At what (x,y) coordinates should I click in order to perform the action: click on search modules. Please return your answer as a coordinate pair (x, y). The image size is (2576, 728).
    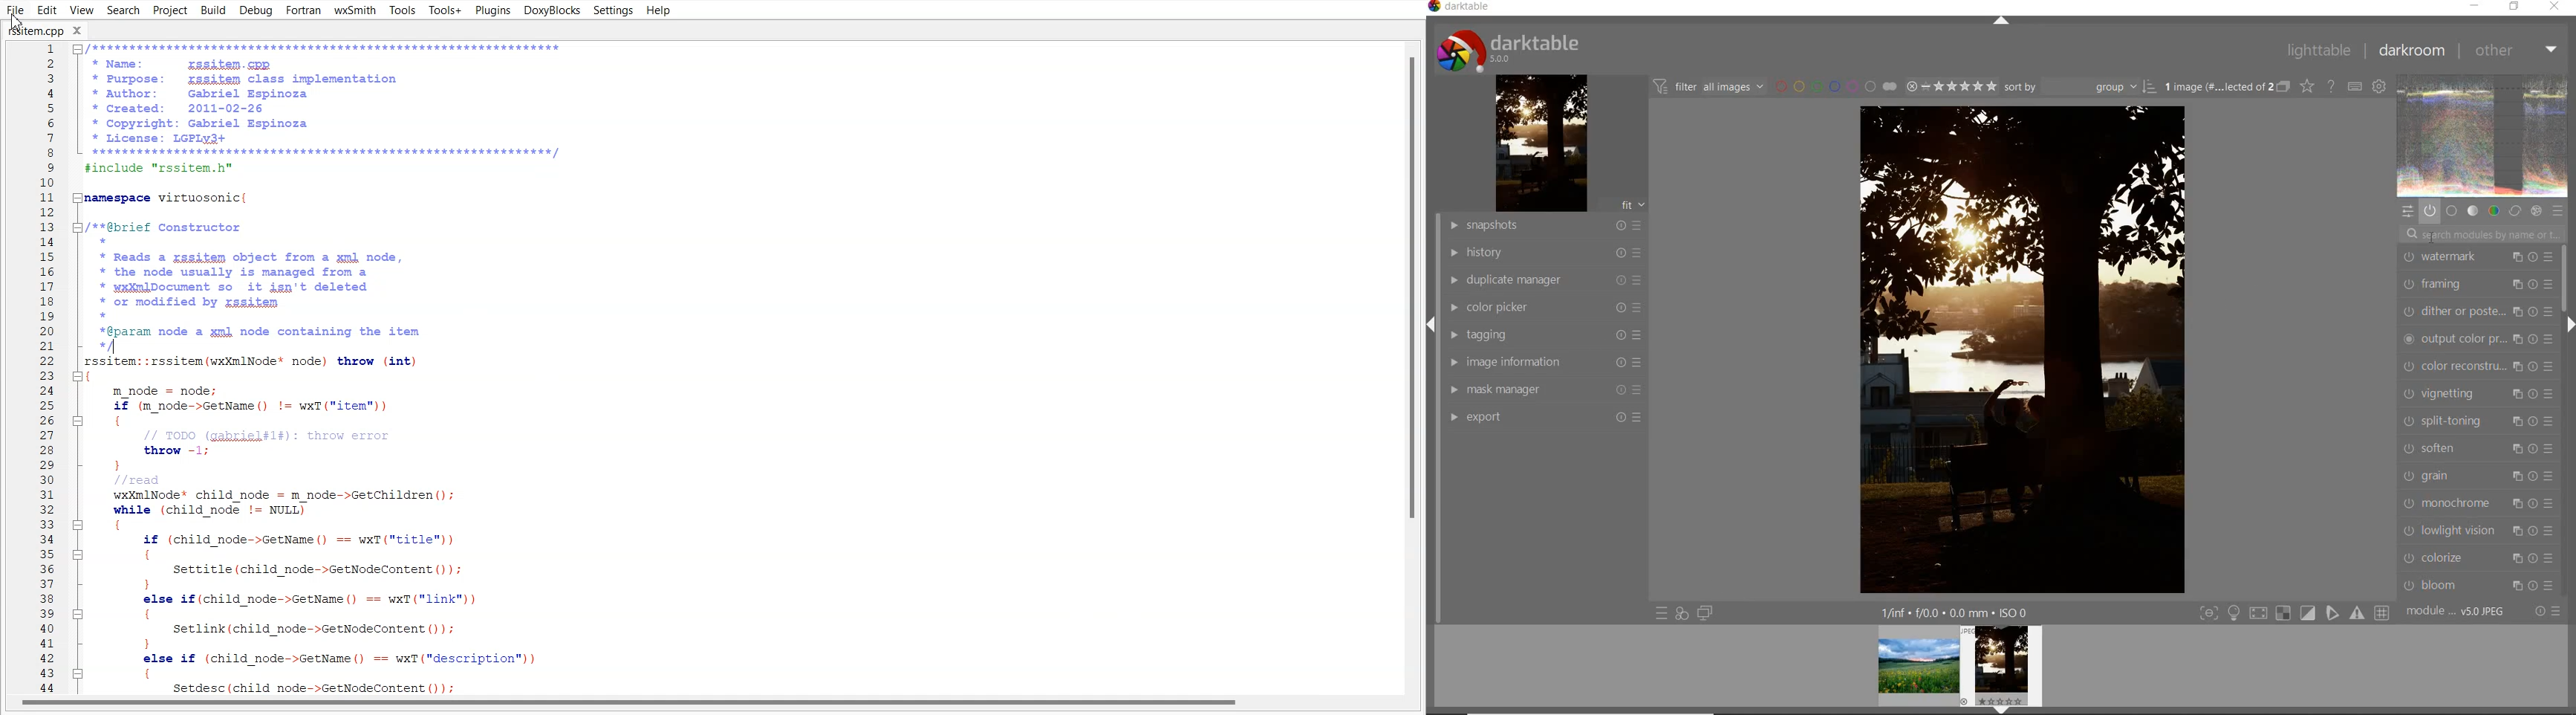
    Looking at the image, I should click on (2482, 234).